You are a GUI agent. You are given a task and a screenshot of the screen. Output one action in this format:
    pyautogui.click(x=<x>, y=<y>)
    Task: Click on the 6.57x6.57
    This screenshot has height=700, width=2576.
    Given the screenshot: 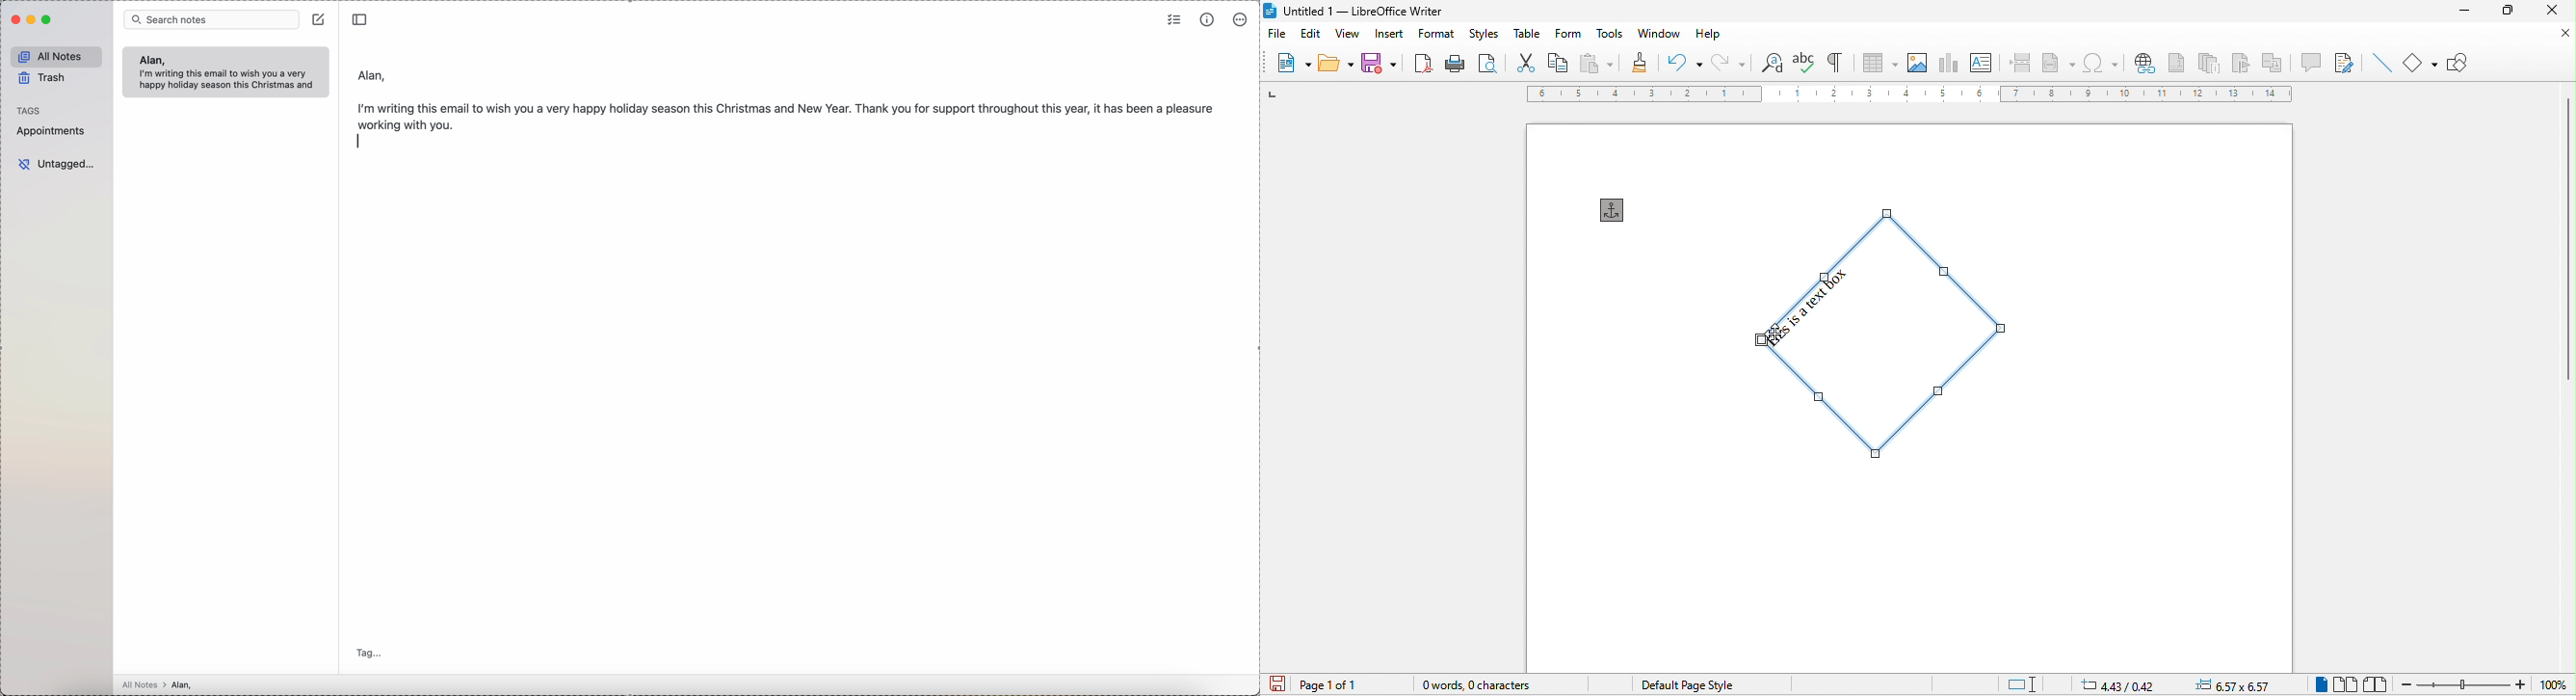 What is the action you would take?
    pyautogui.click(x=2227, y=684)
    